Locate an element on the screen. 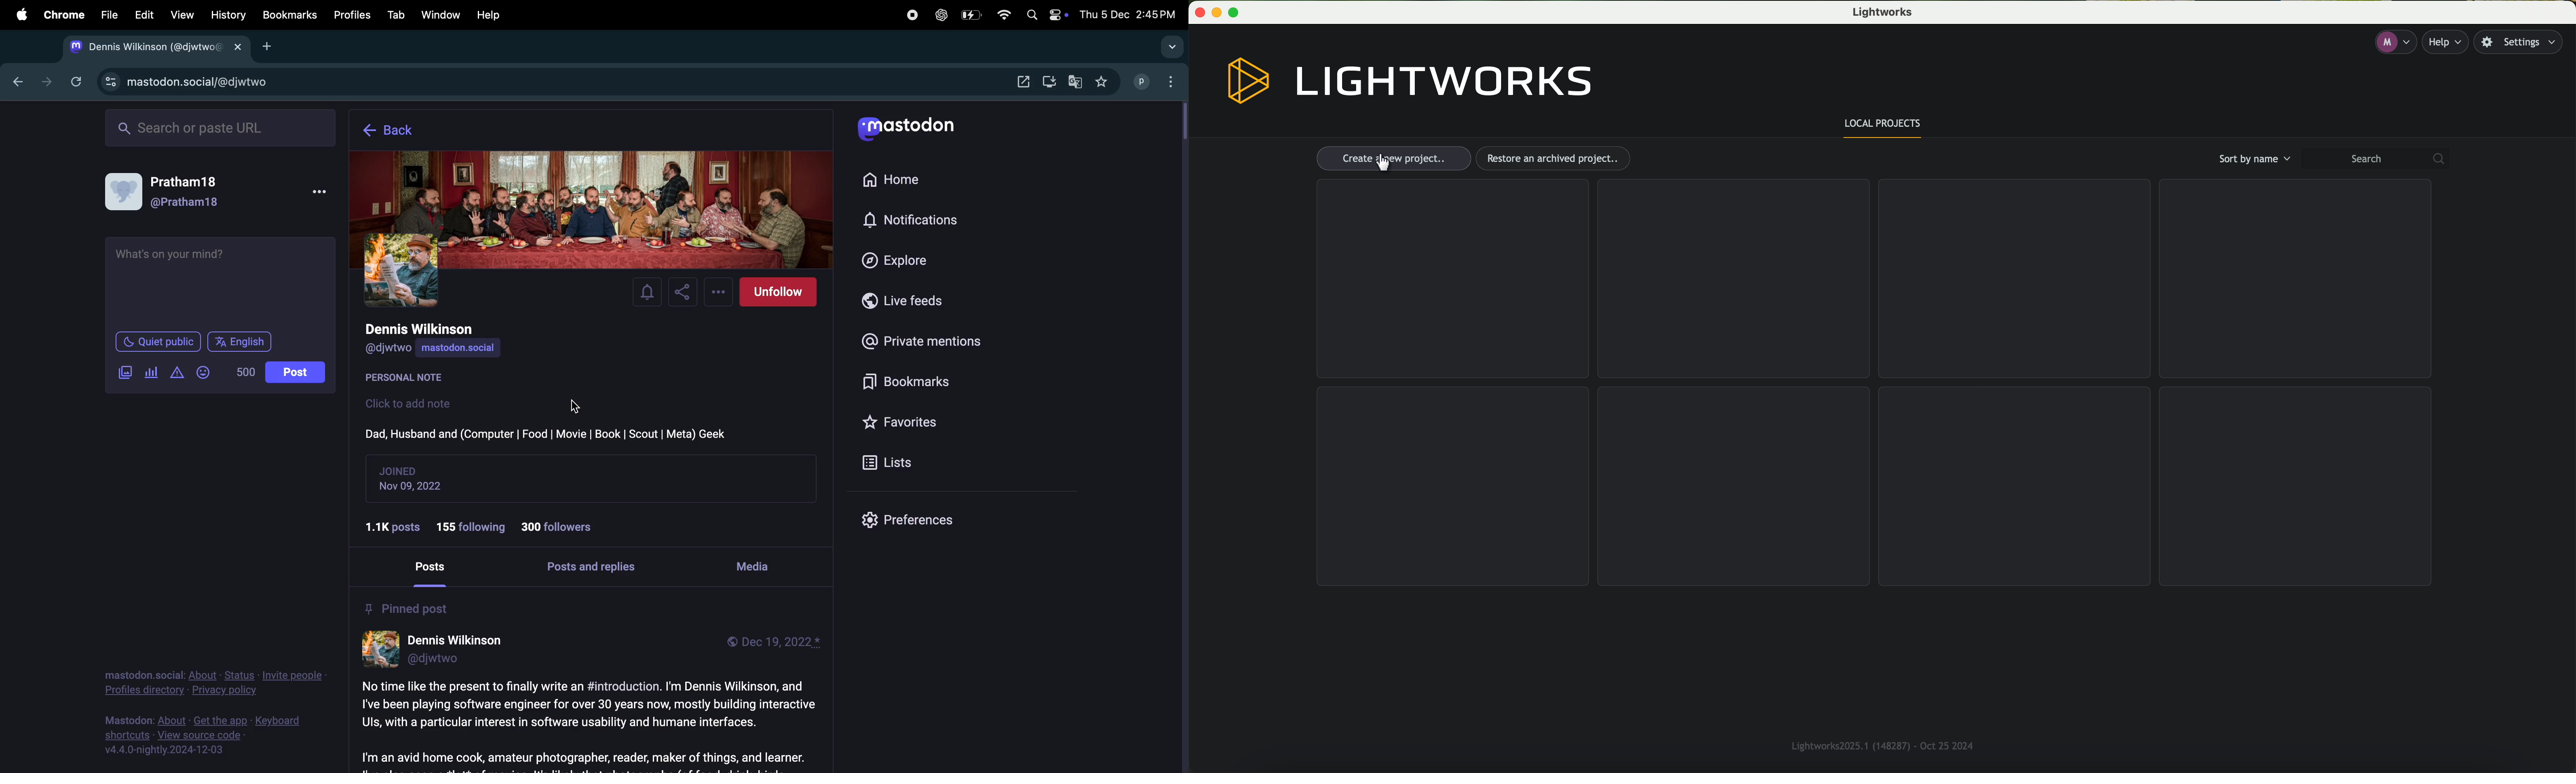 Image resolution: width=2576 pixels, height=784 pixels. wifi is located at coordinates (1002, 15).